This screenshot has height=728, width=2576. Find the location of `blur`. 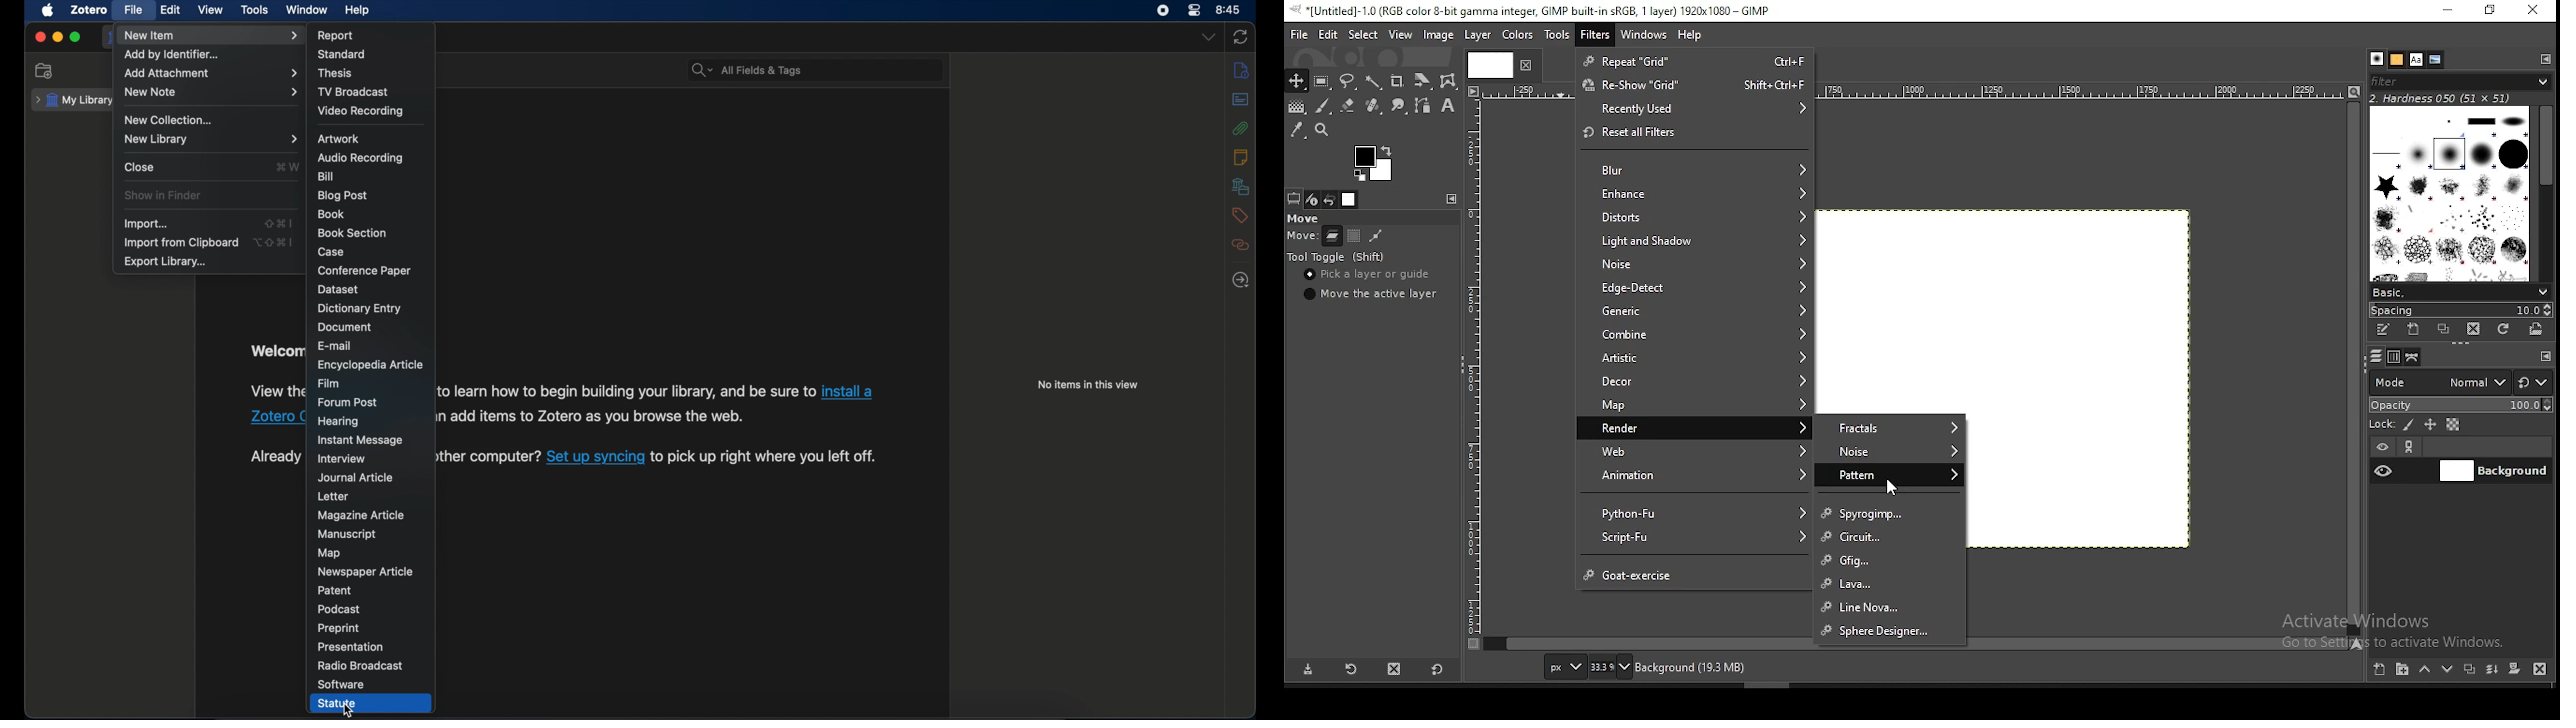

blur is located at coordinates (1697, 170).